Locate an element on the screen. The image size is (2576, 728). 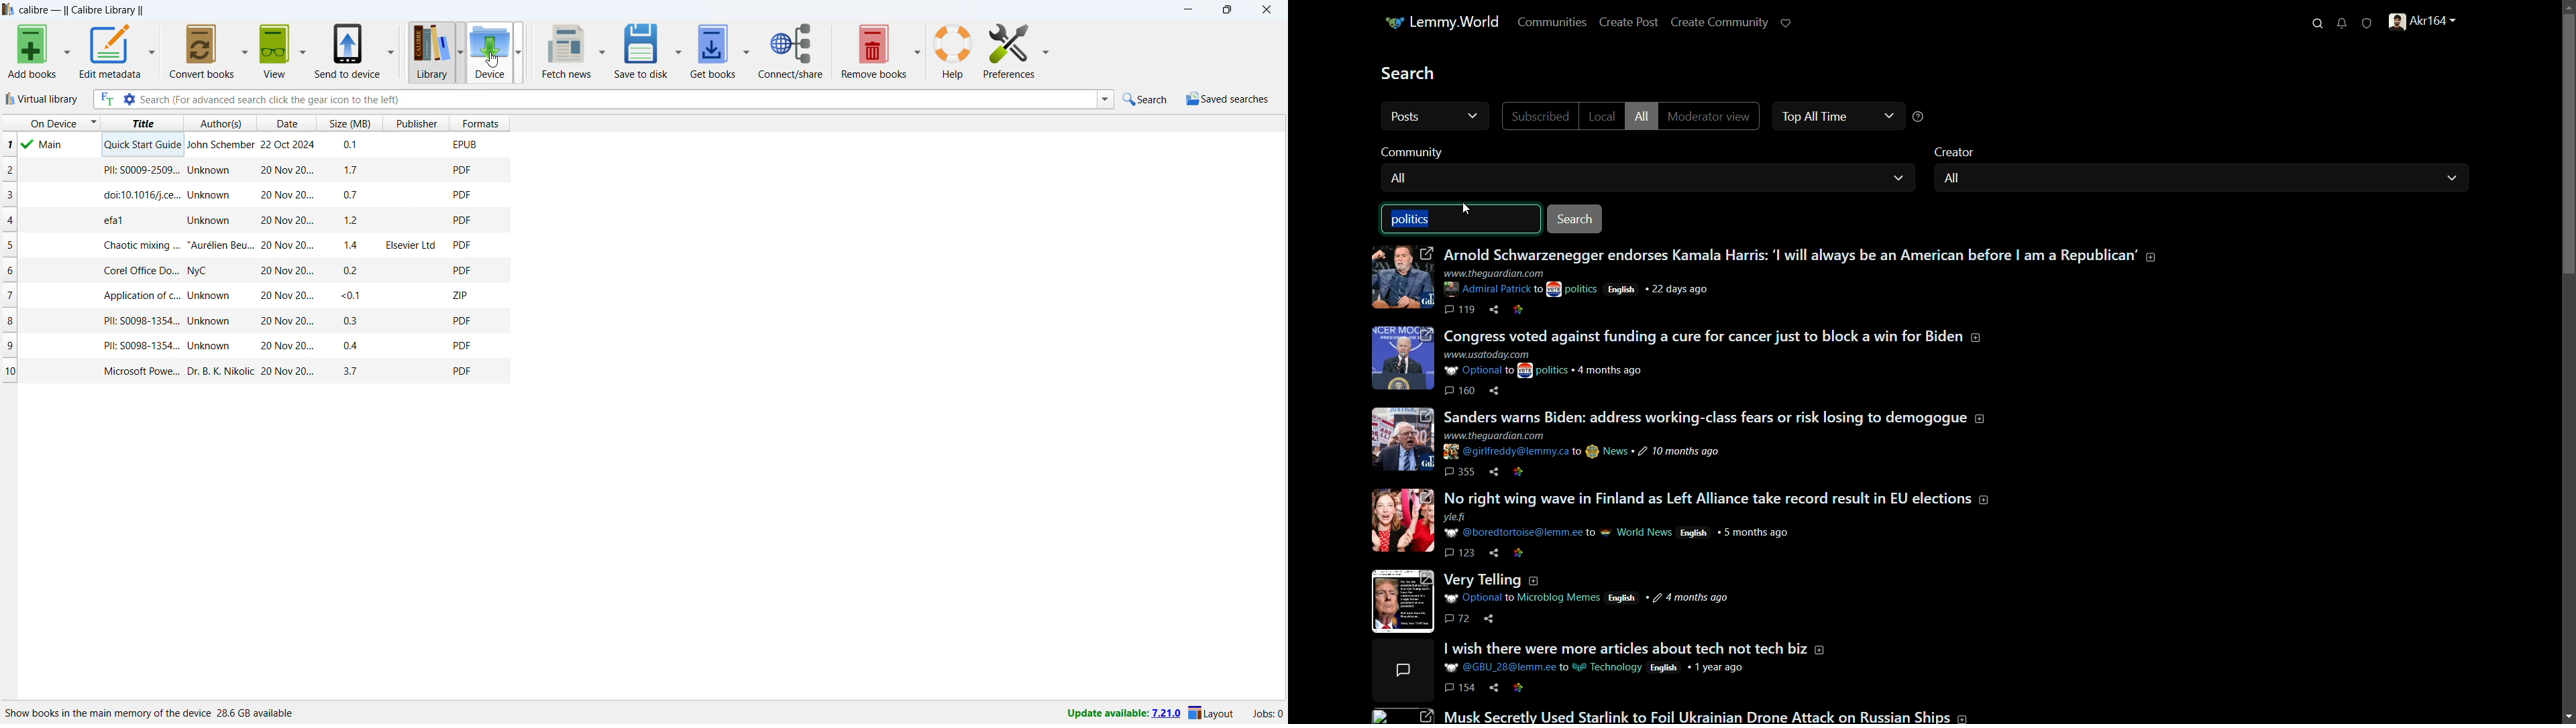
unread notifications is located at coordinates (2342, 25).